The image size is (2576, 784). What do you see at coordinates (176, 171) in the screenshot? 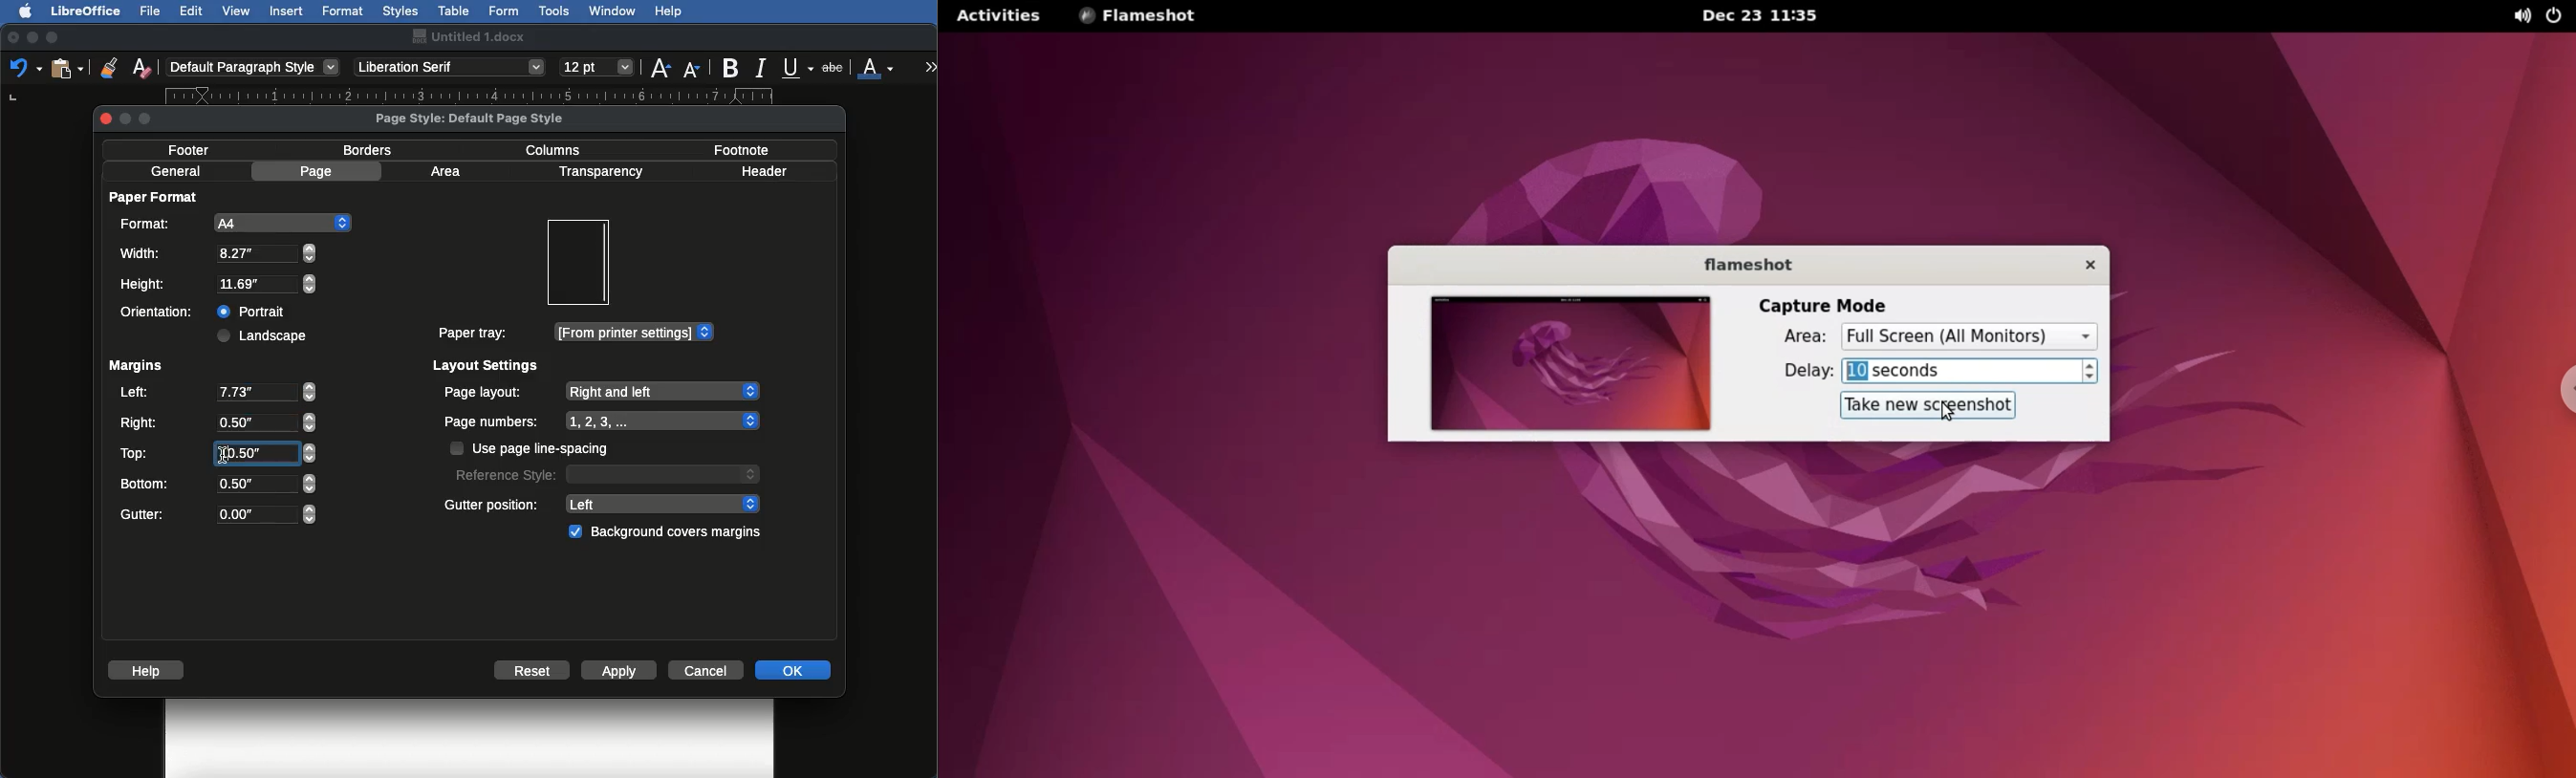
I see `General` at bounding box center [176, 171].